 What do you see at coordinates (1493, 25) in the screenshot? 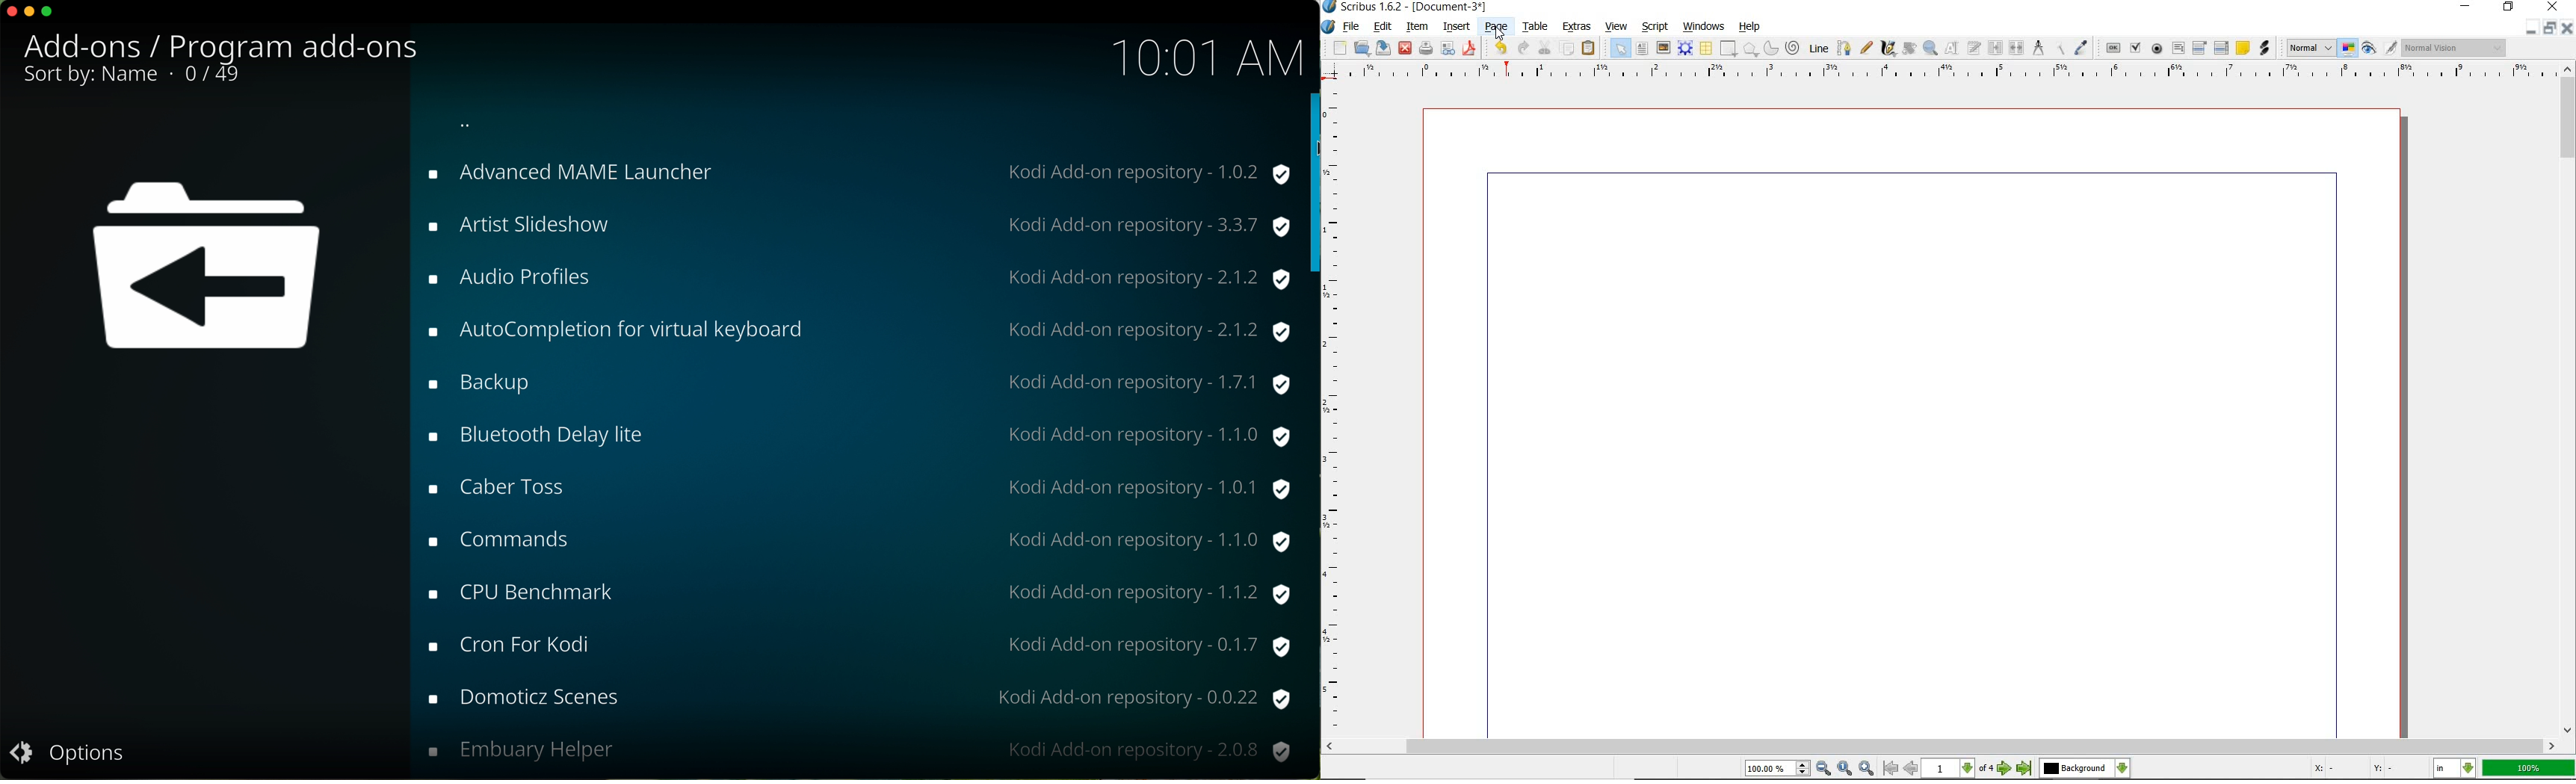
I see `page` at bounding box center [1493, 25].